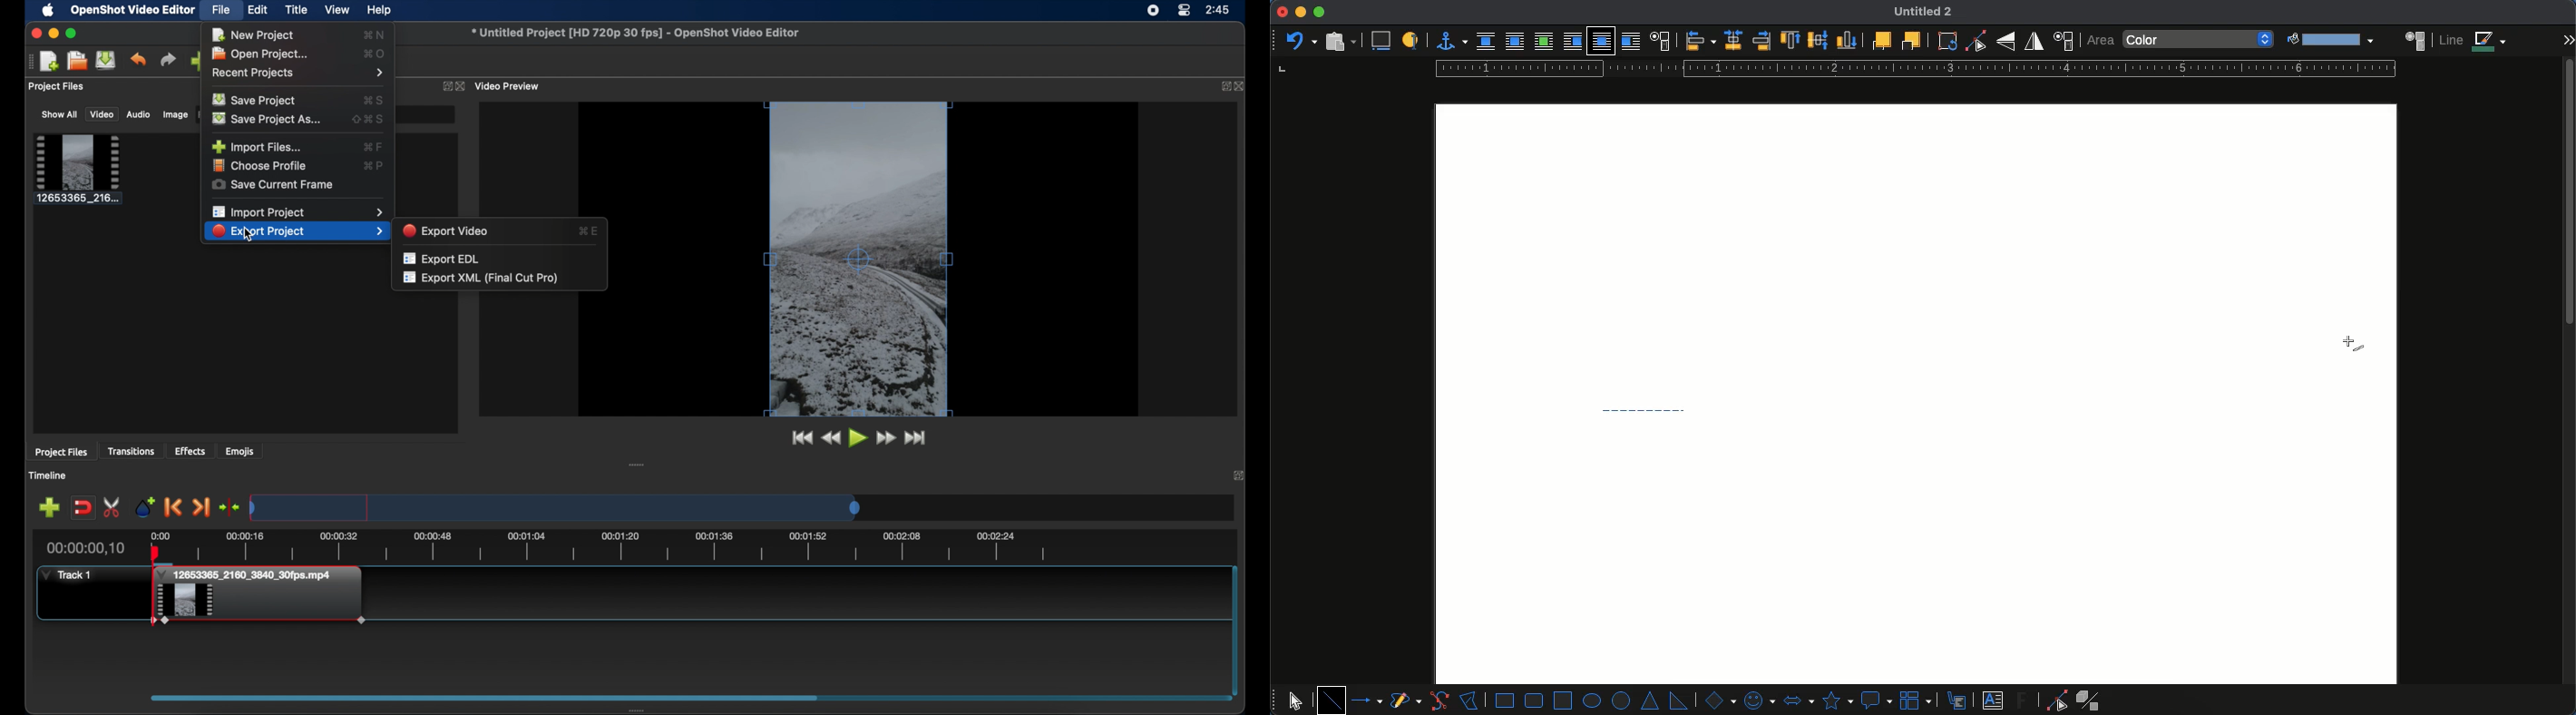 The image size is (2576, 728). Describe the element at coordinates (638, 33) in the screenshot. I see `file name` at that location.